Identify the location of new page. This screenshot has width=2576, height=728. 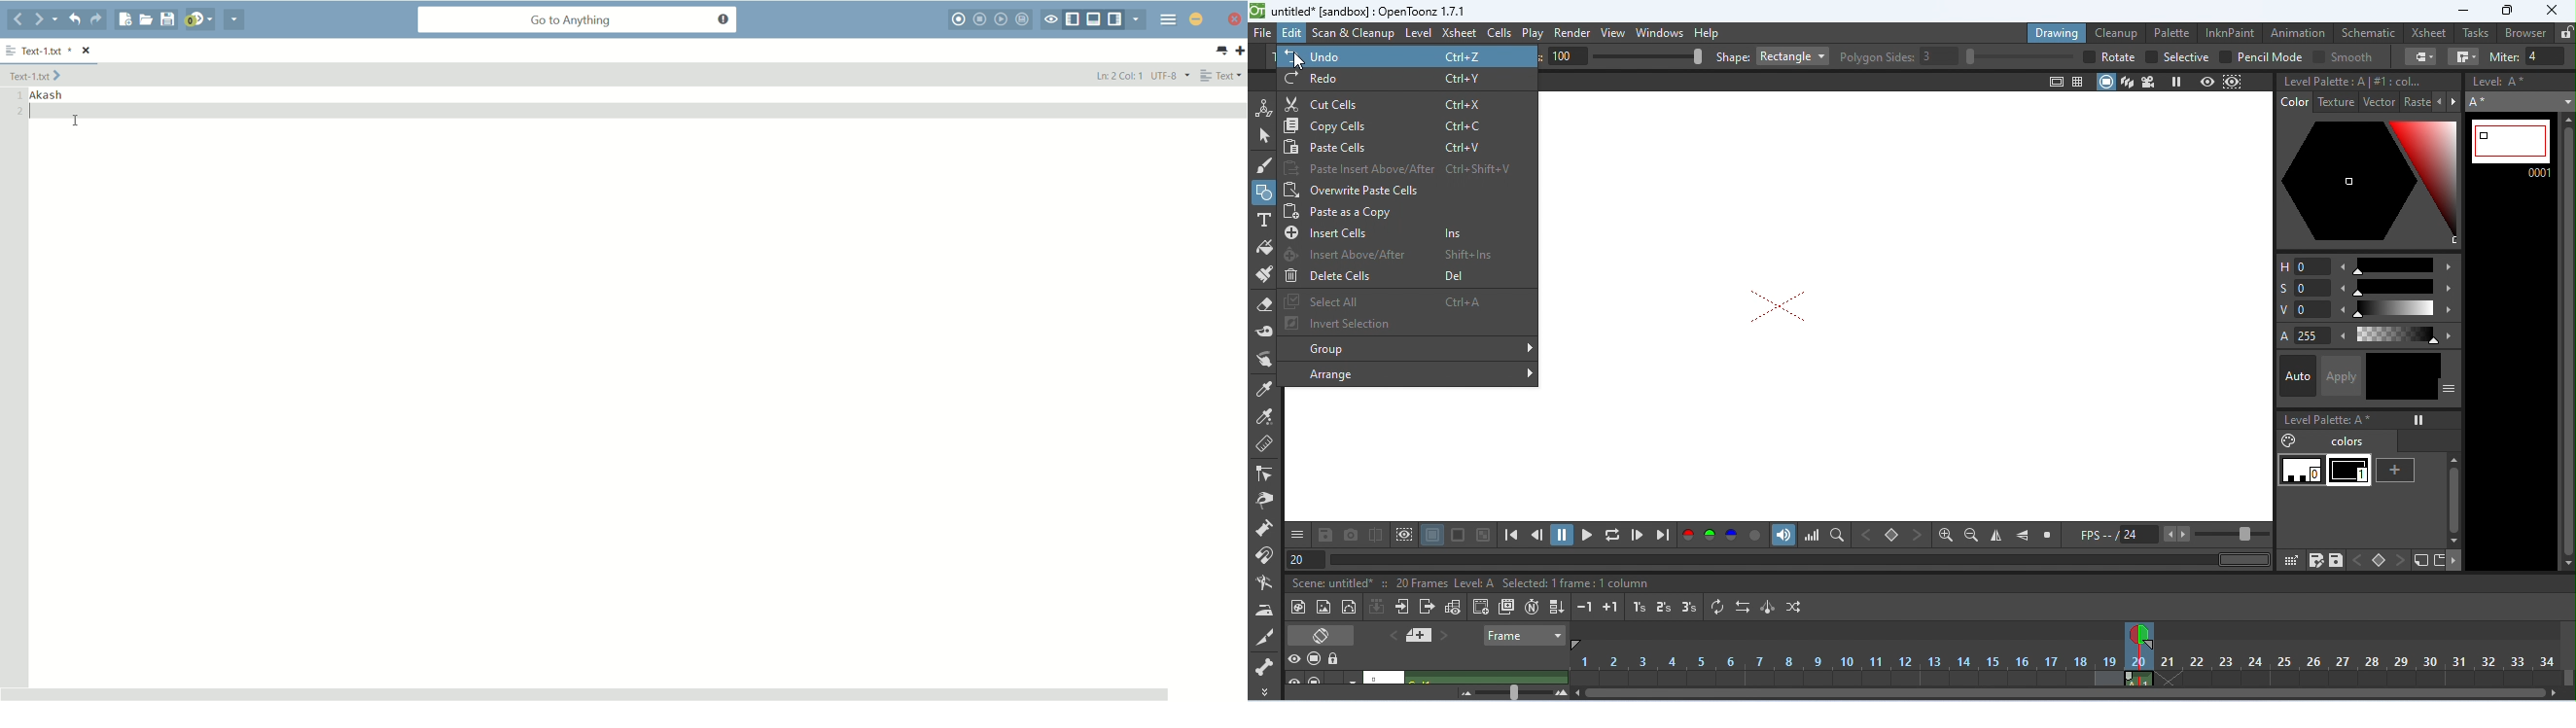
(2440, 560).